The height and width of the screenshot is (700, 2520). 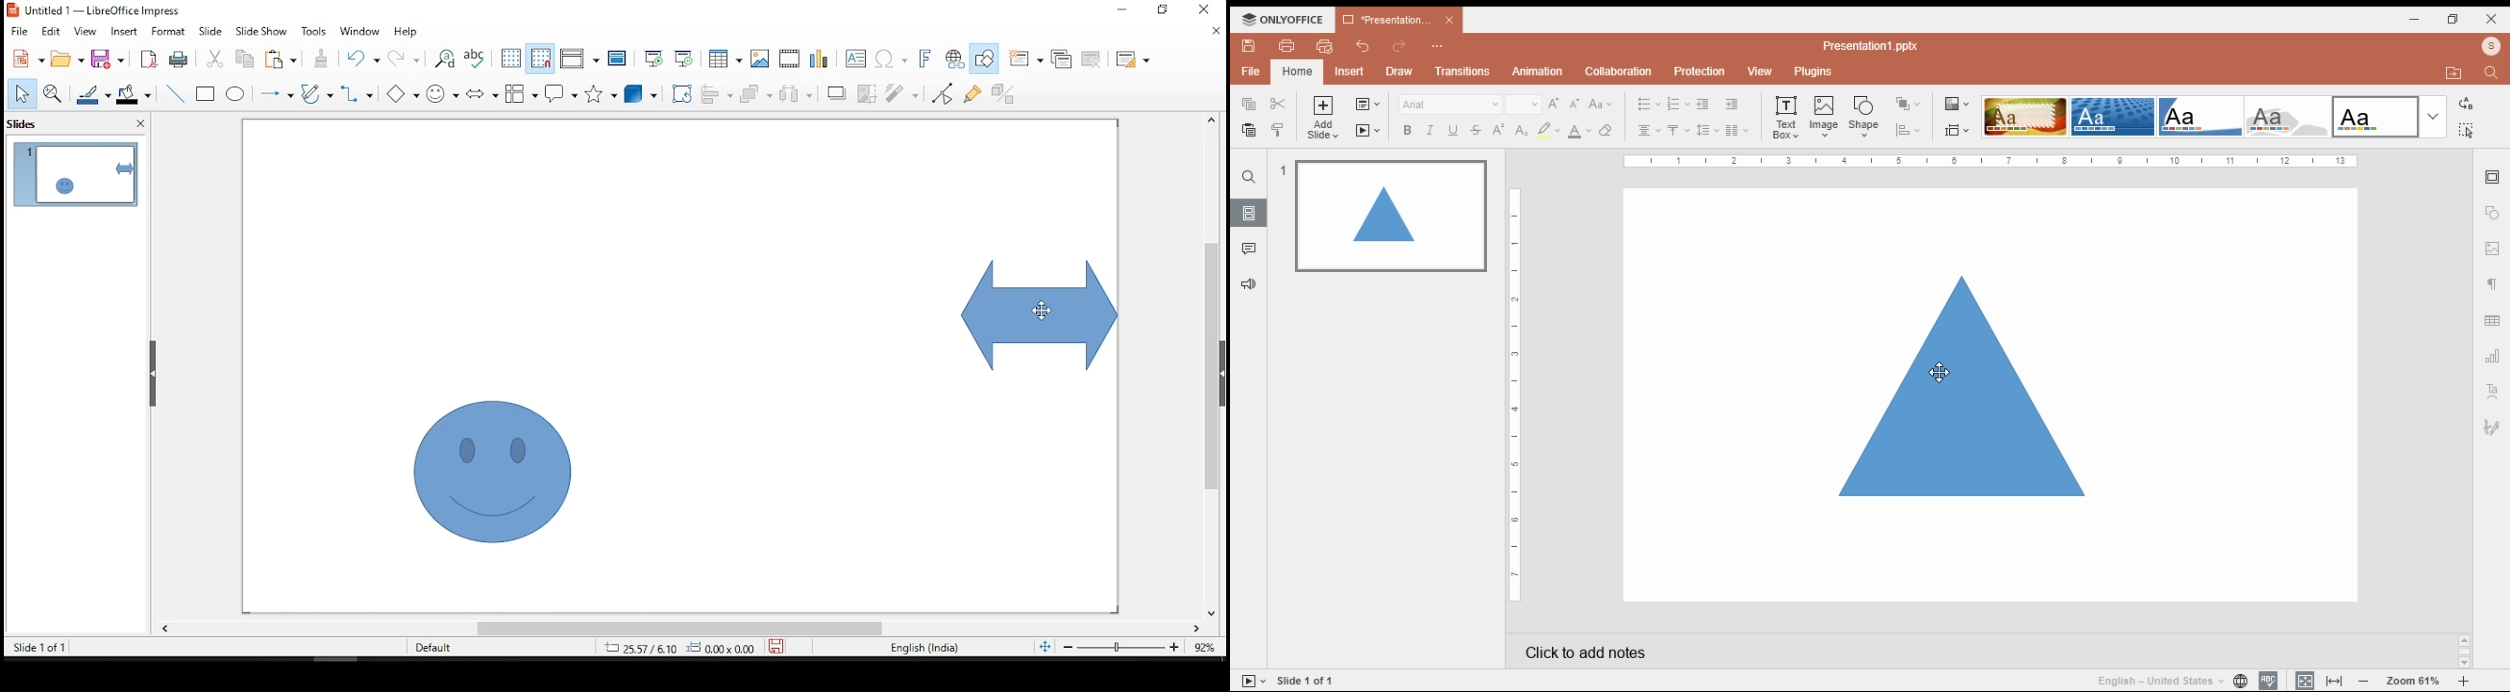 What do you see at coordinates (1391, 219) in the screenshot?
I see `slide 1` at bounding box center [1391, 219].